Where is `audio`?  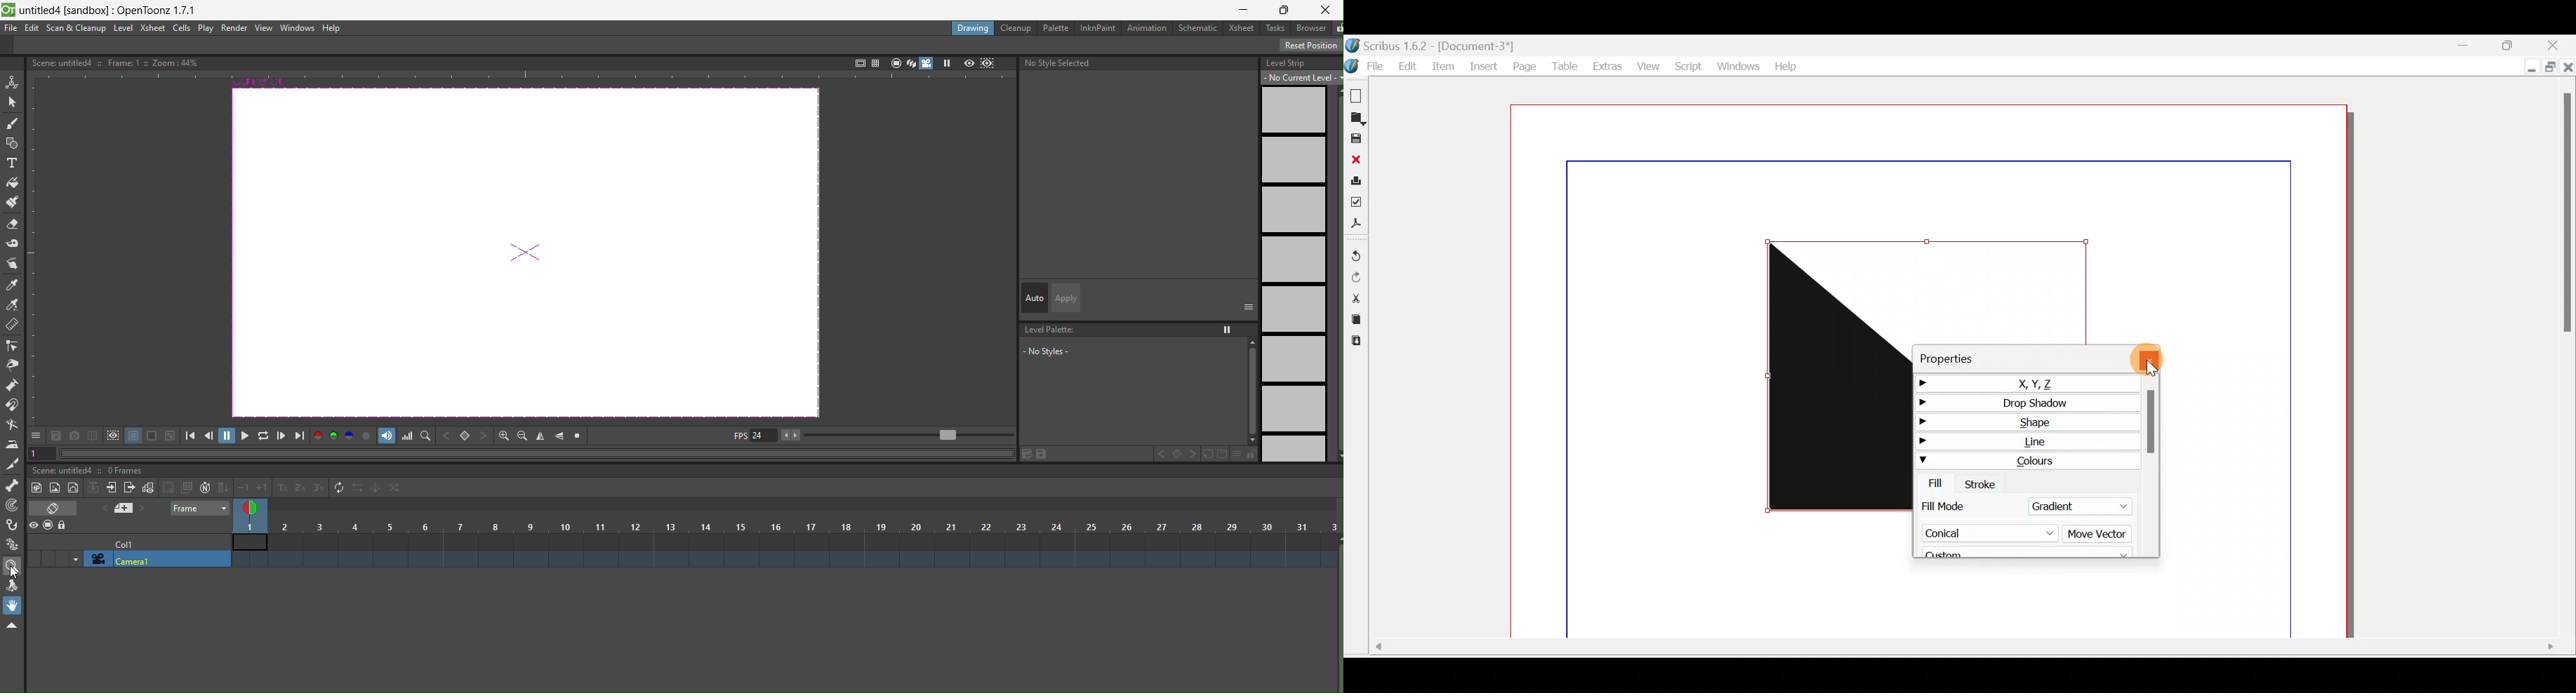 audio is located at coordinates (387, 436).